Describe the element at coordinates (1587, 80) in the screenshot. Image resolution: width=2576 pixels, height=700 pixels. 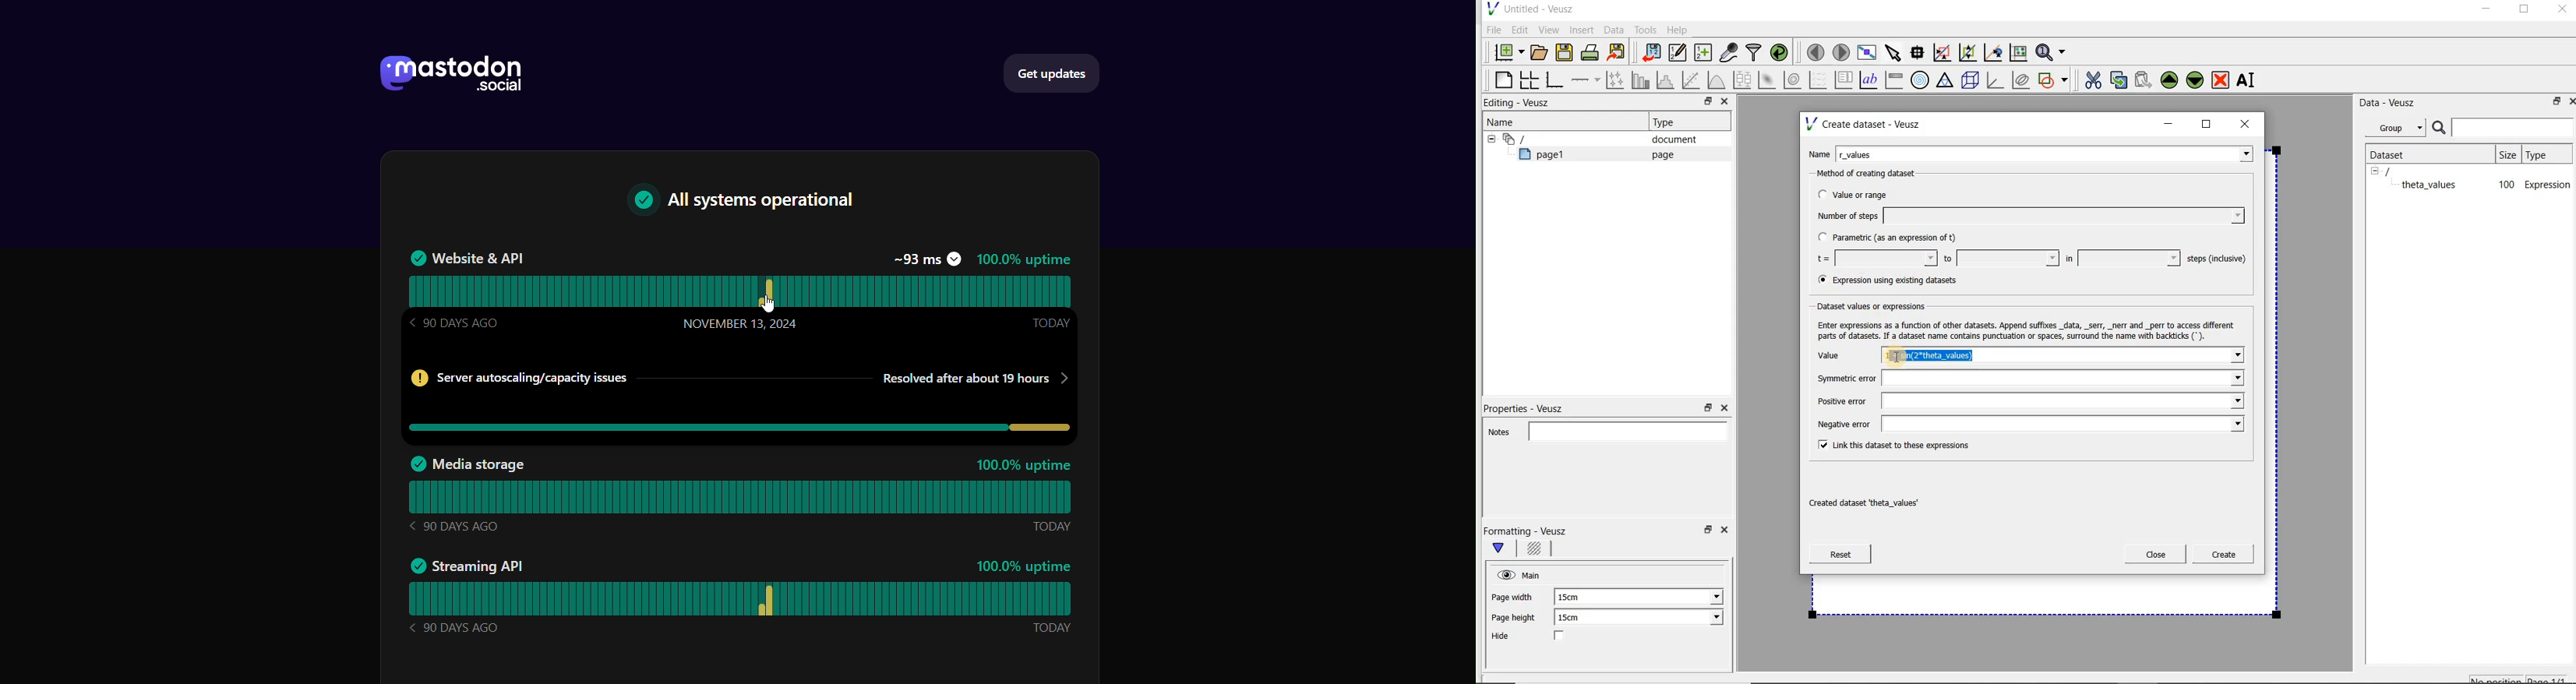
I see `add an axis to a plot` at that location.